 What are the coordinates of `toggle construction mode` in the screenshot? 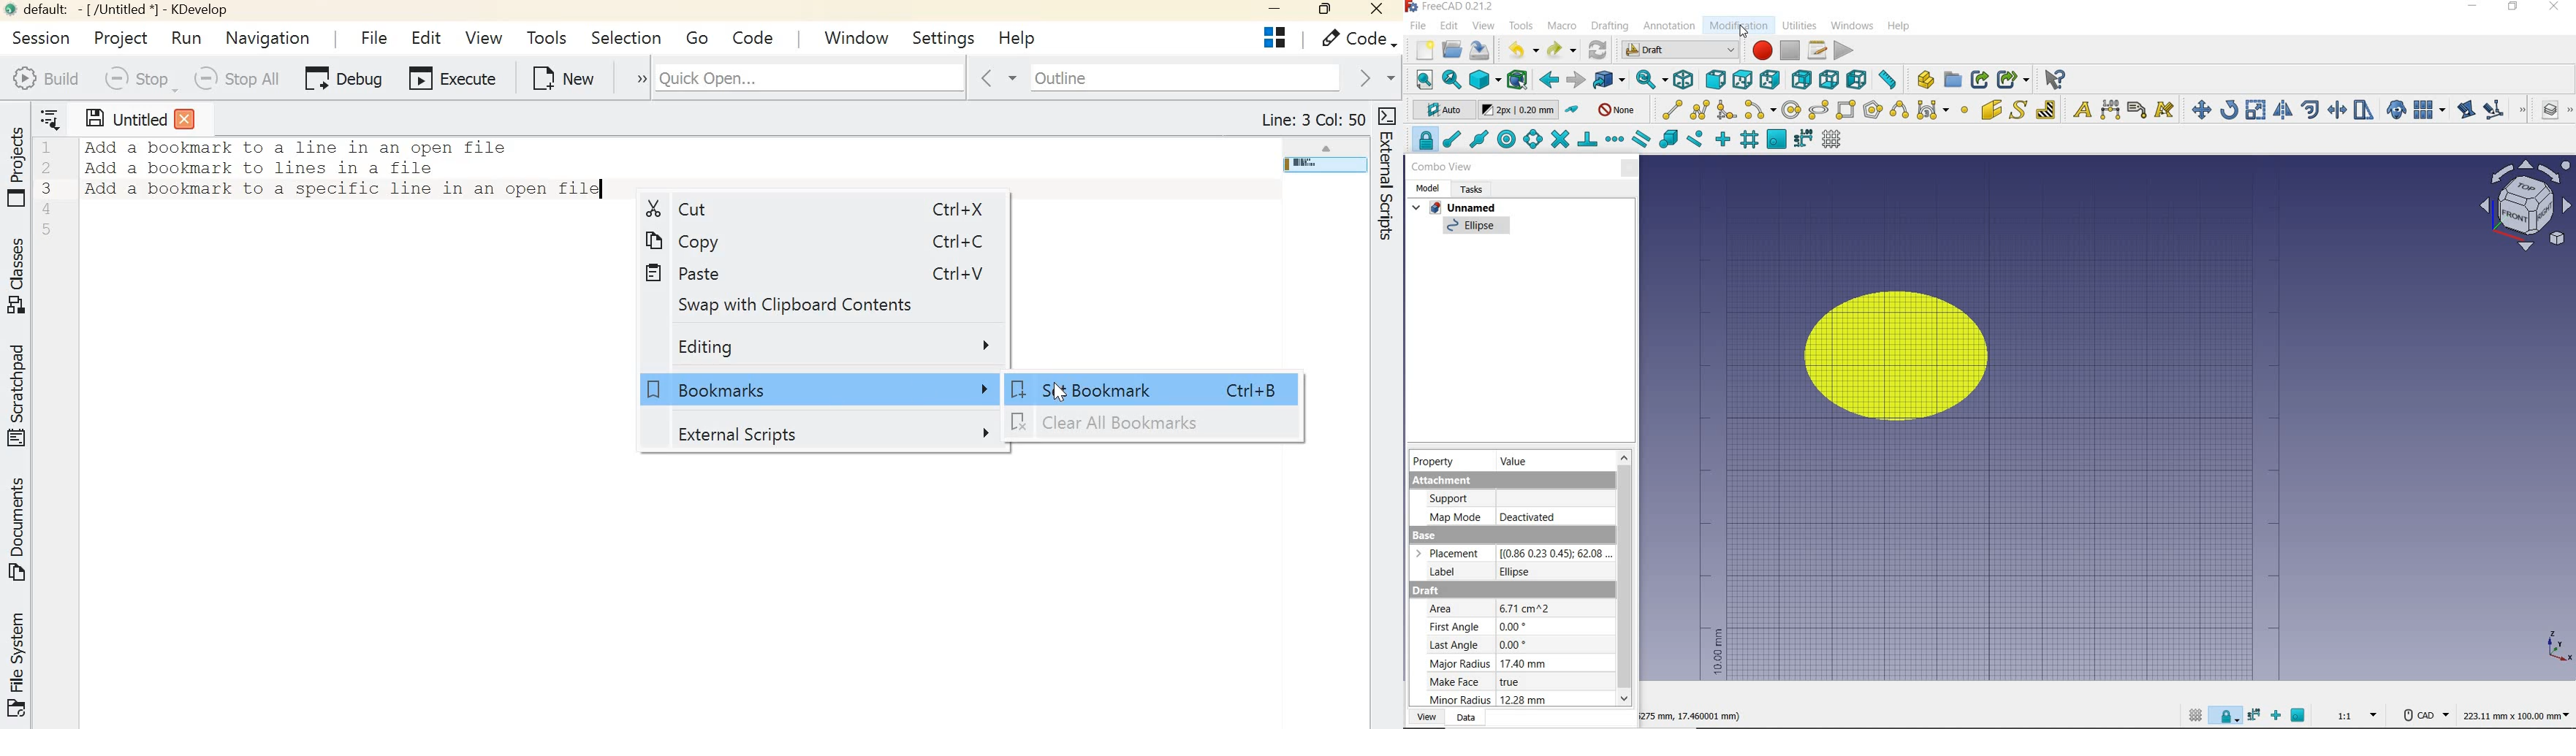 It's located at (1572, 110).